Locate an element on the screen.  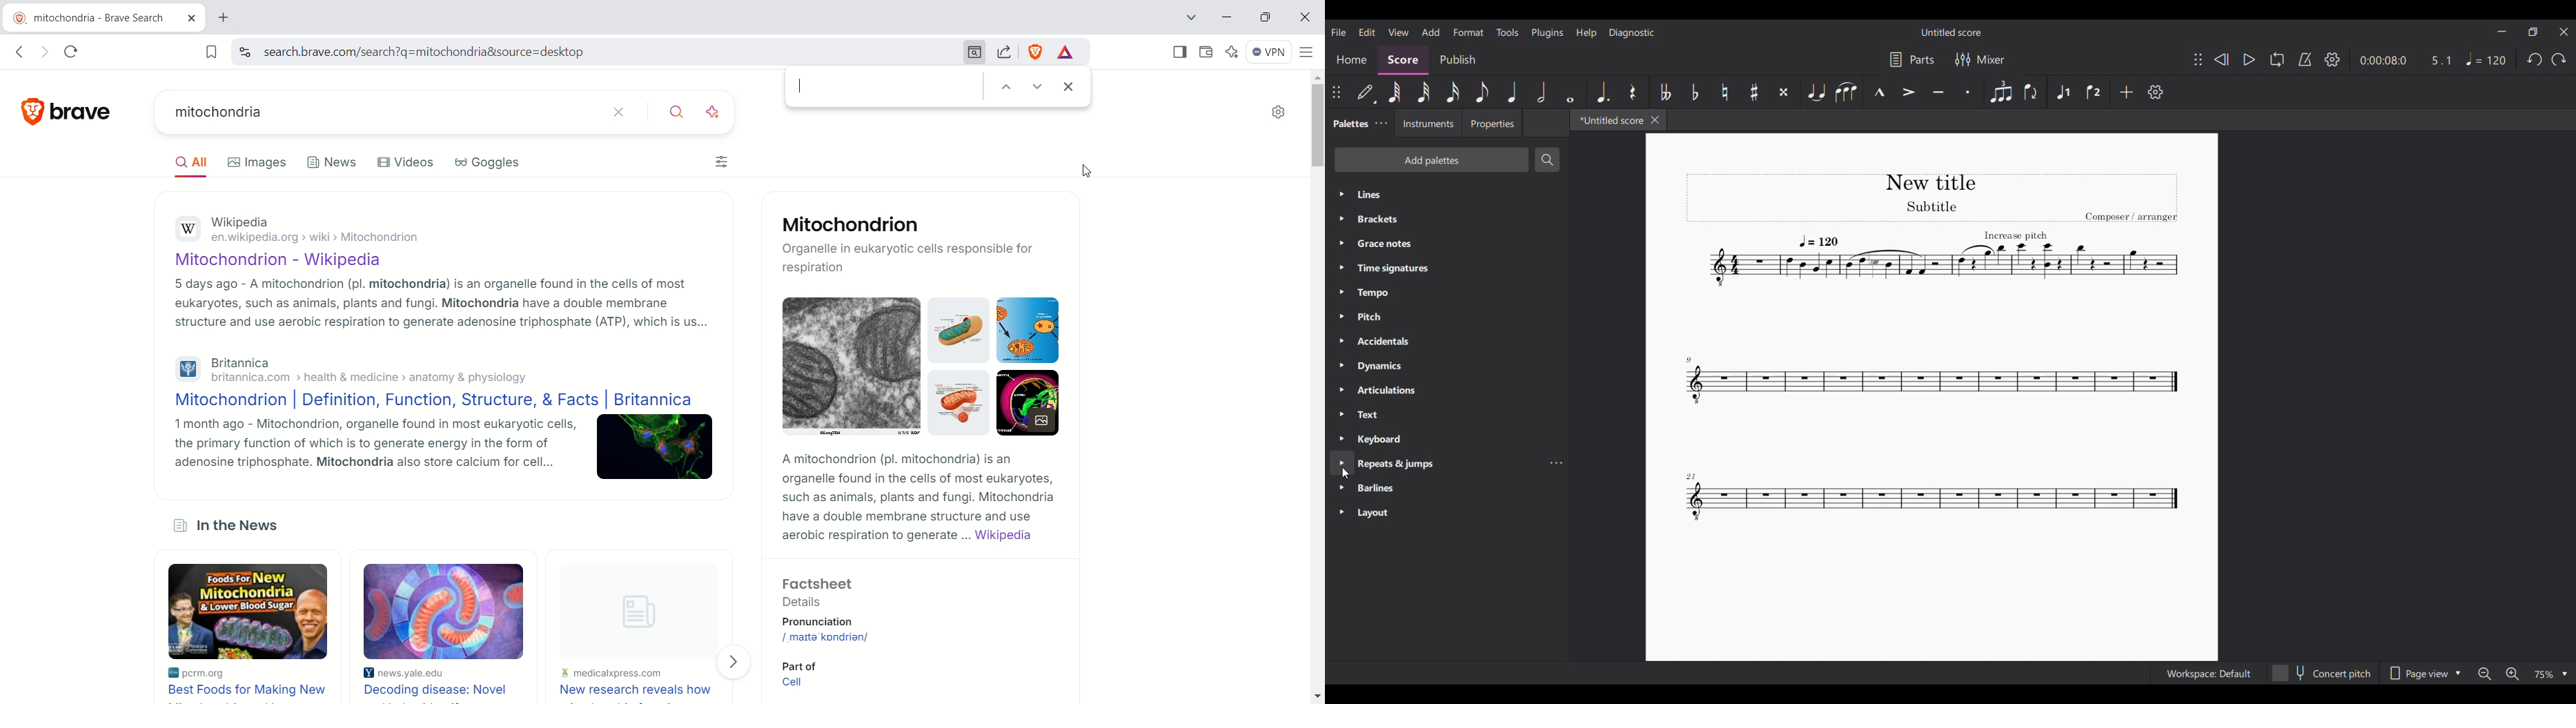
32nd note is located at coordinates (1424, 92).